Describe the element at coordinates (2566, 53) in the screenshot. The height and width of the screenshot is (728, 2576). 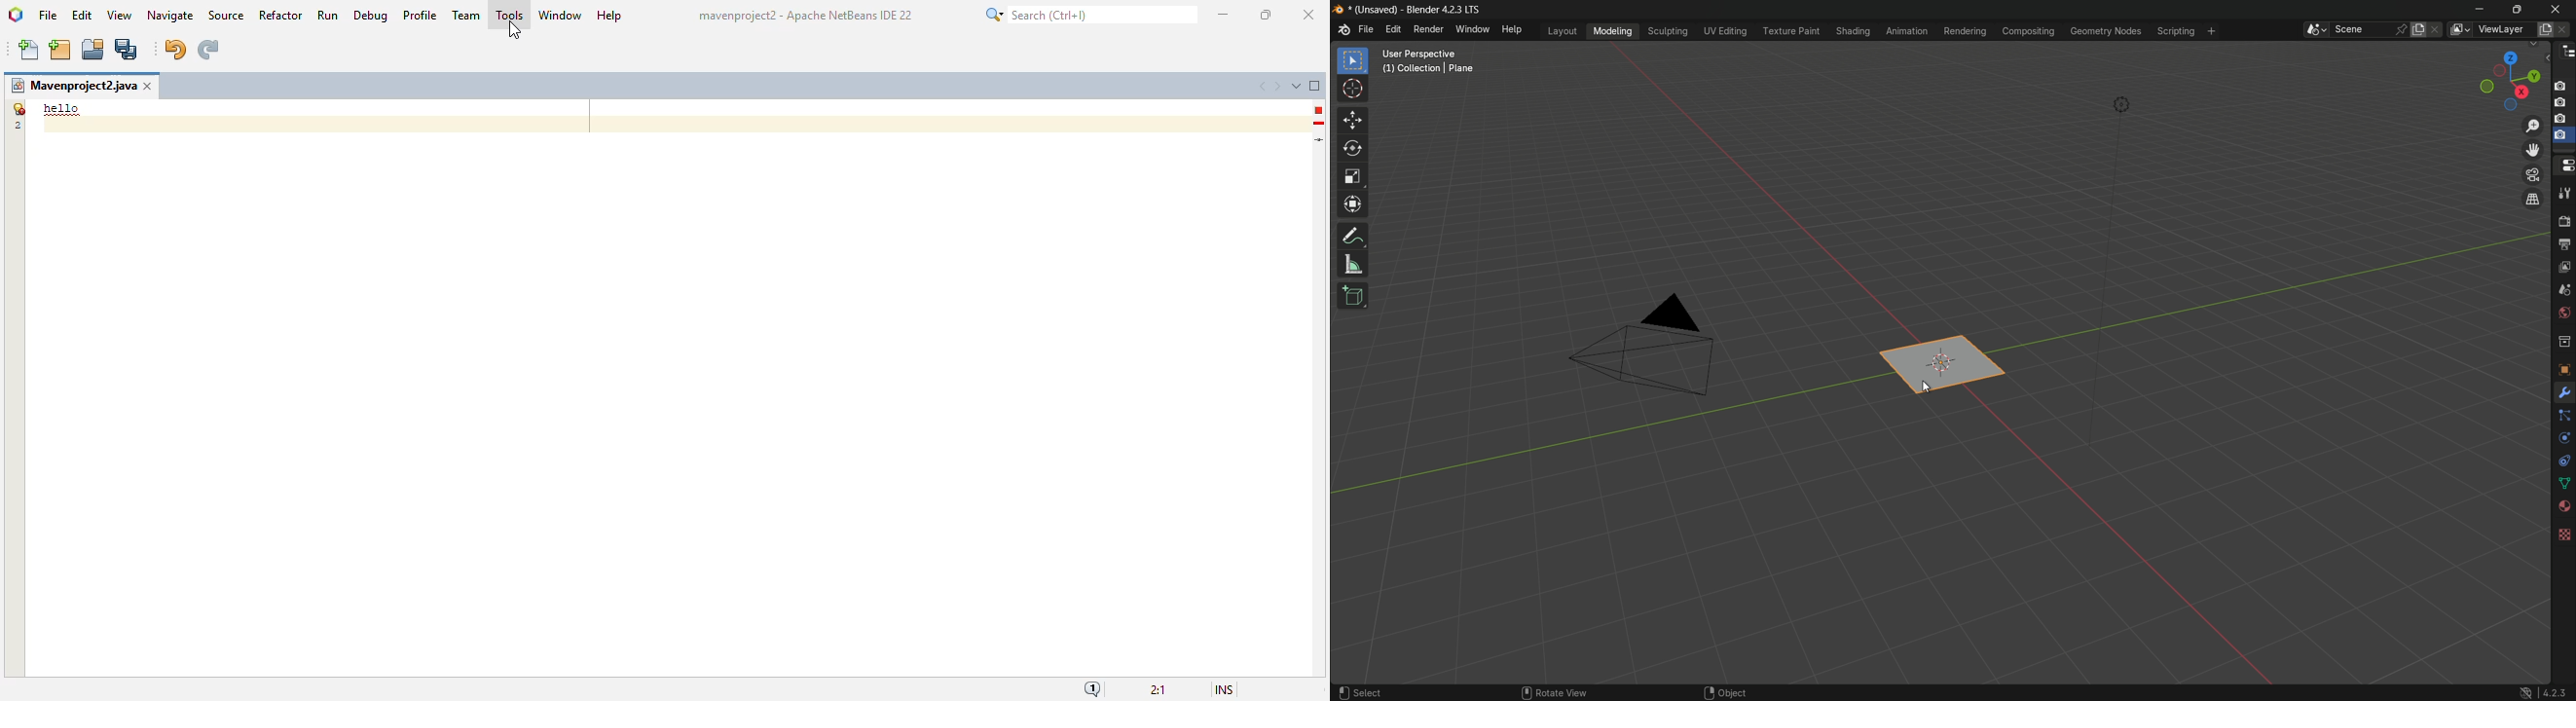
I see `outliner` at that location.